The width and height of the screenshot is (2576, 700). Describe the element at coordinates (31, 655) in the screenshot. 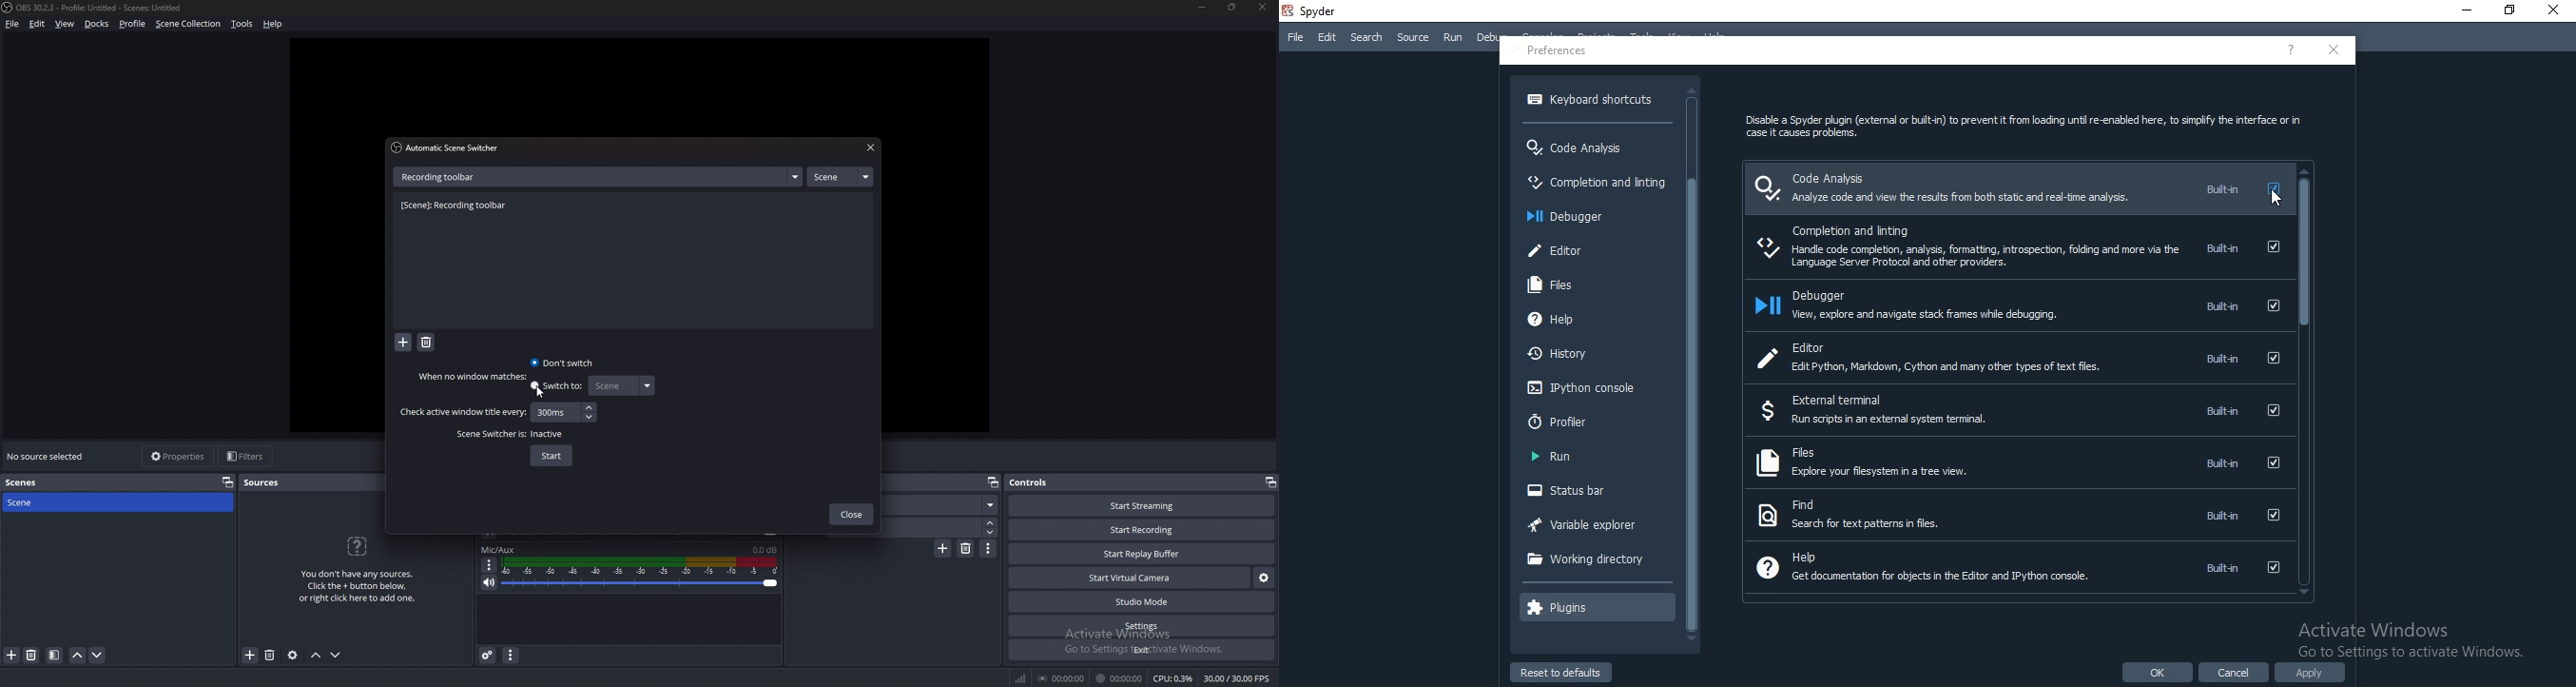

I see `remove scene` at that location.